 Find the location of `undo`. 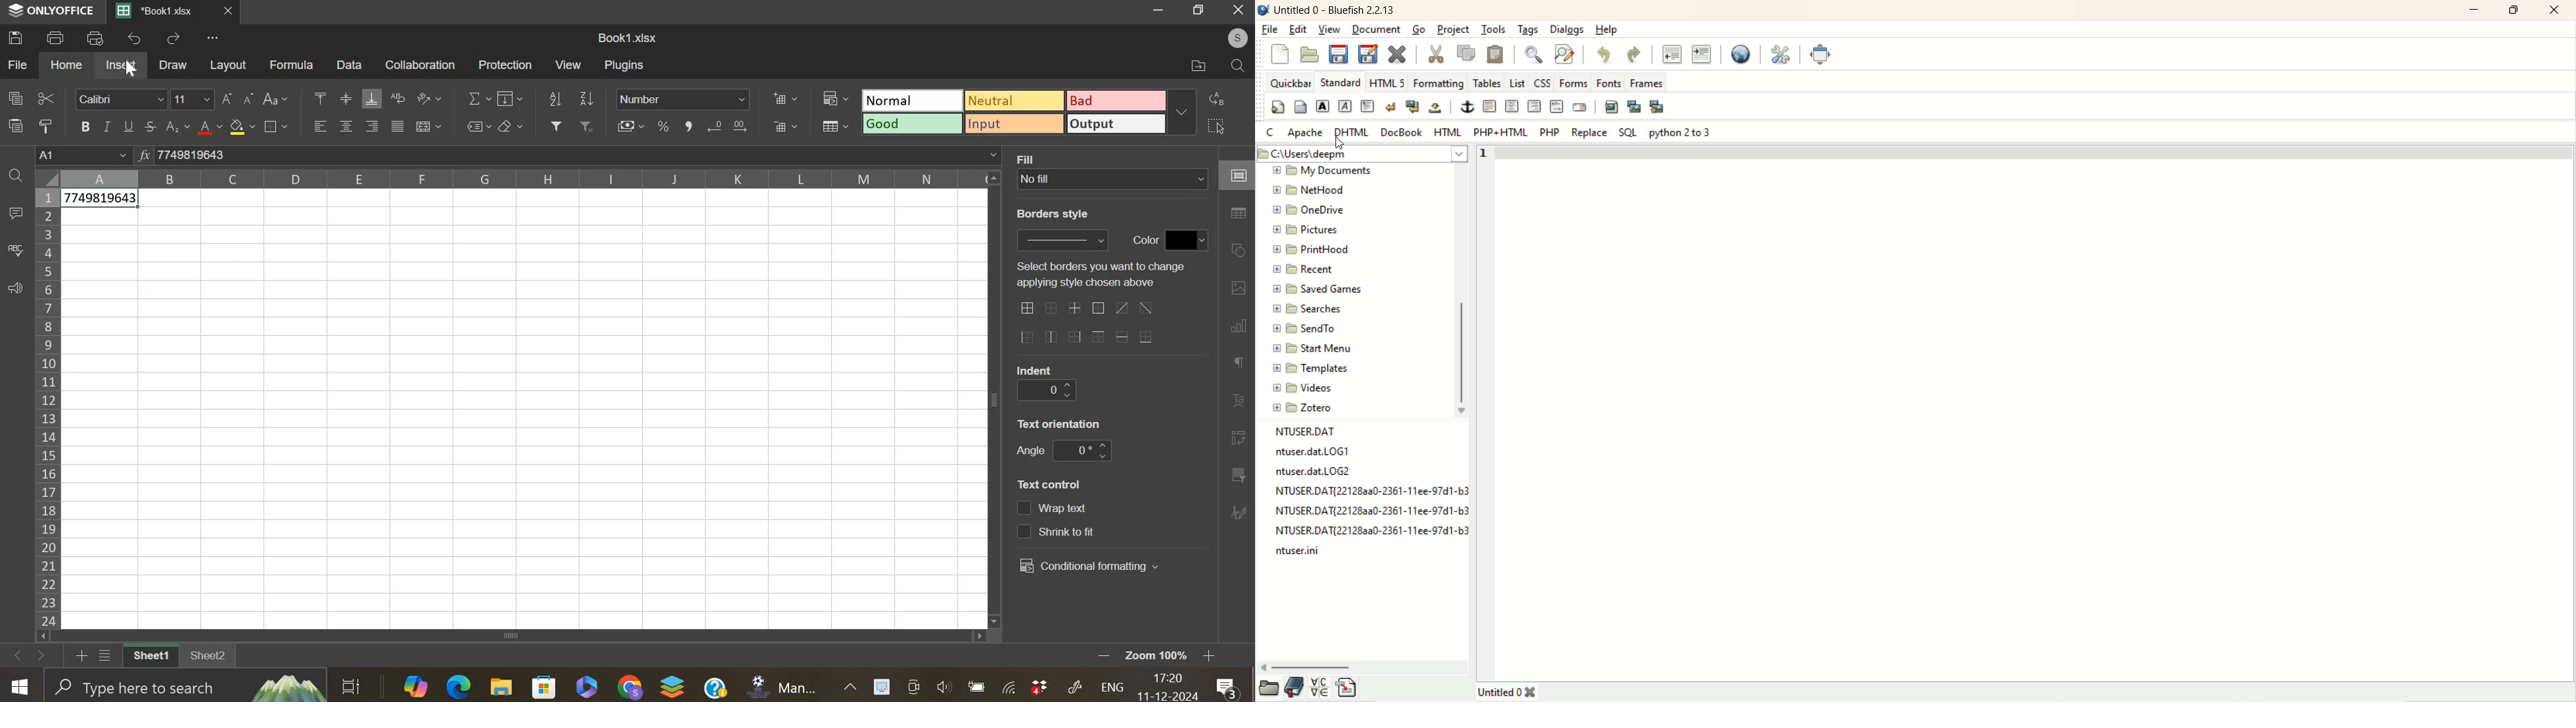

undo is located at coordinates (136, 38).